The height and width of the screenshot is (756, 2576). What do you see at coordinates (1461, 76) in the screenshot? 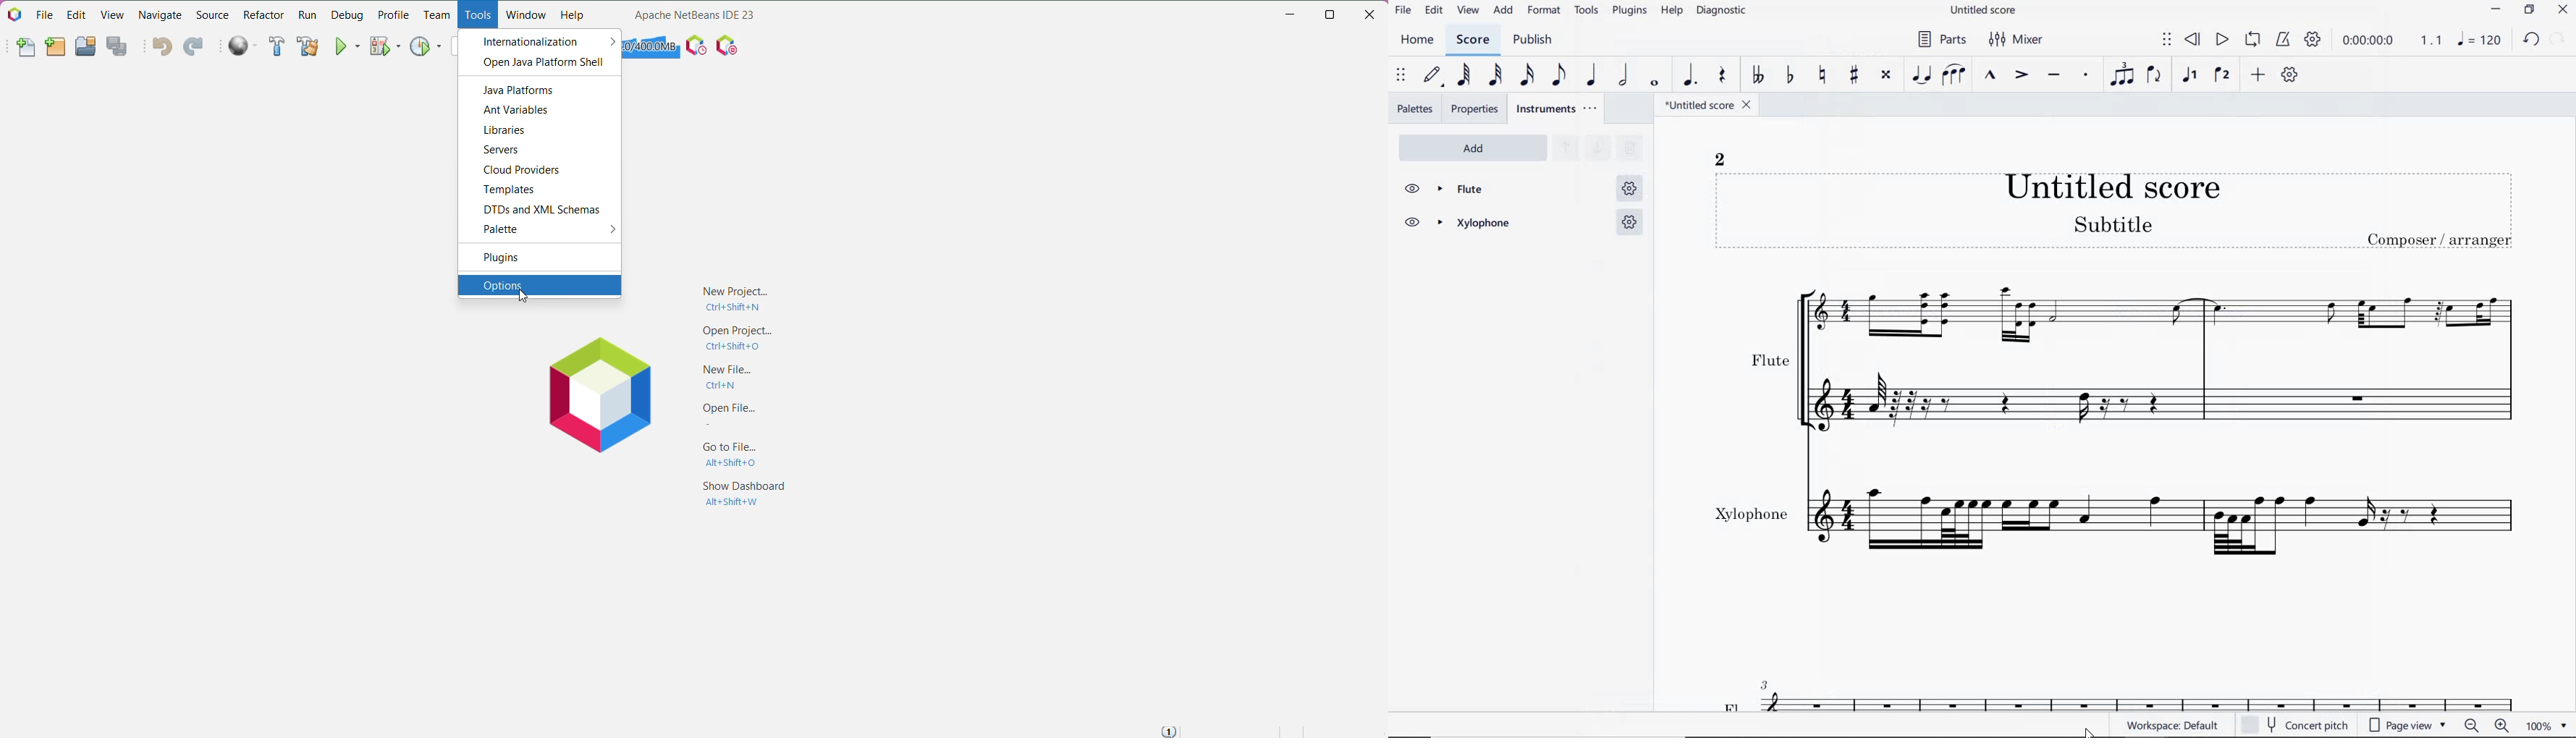
I see `64TH NOTE` at bounding box center [1461, 76].